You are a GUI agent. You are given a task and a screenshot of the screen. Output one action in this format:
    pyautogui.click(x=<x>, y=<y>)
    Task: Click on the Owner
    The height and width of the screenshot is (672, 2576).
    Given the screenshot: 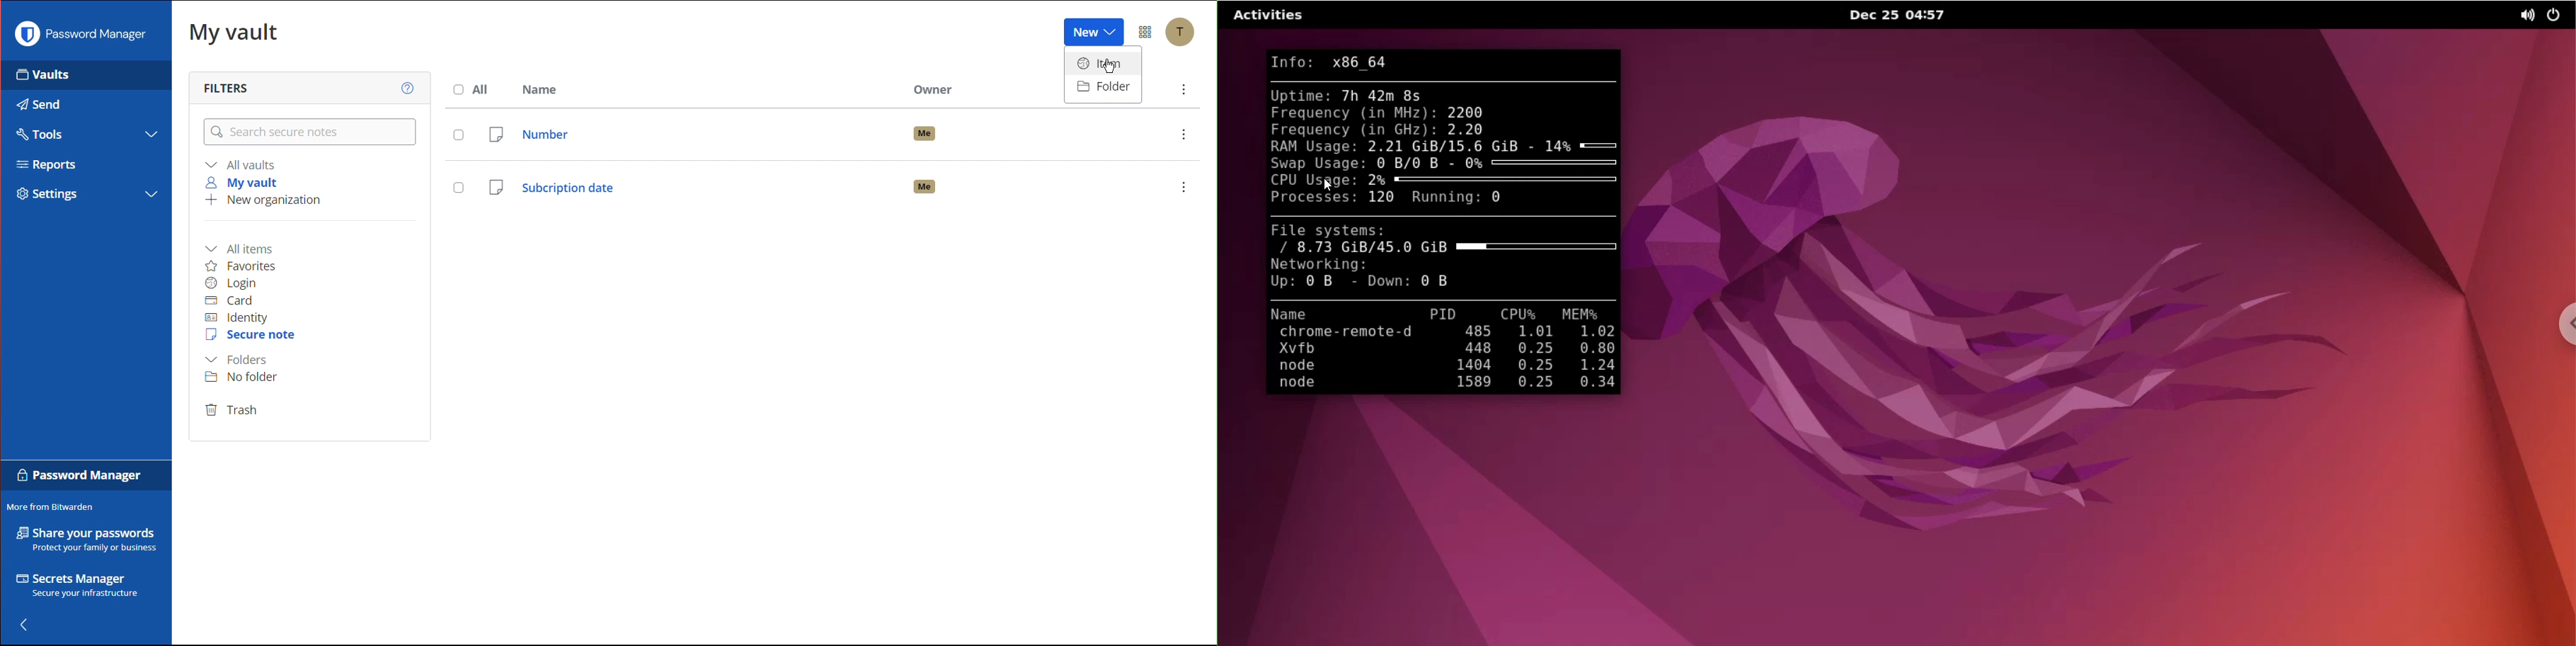 What is the action you would take?
    pyautogui.click(x=935, y=90)
    